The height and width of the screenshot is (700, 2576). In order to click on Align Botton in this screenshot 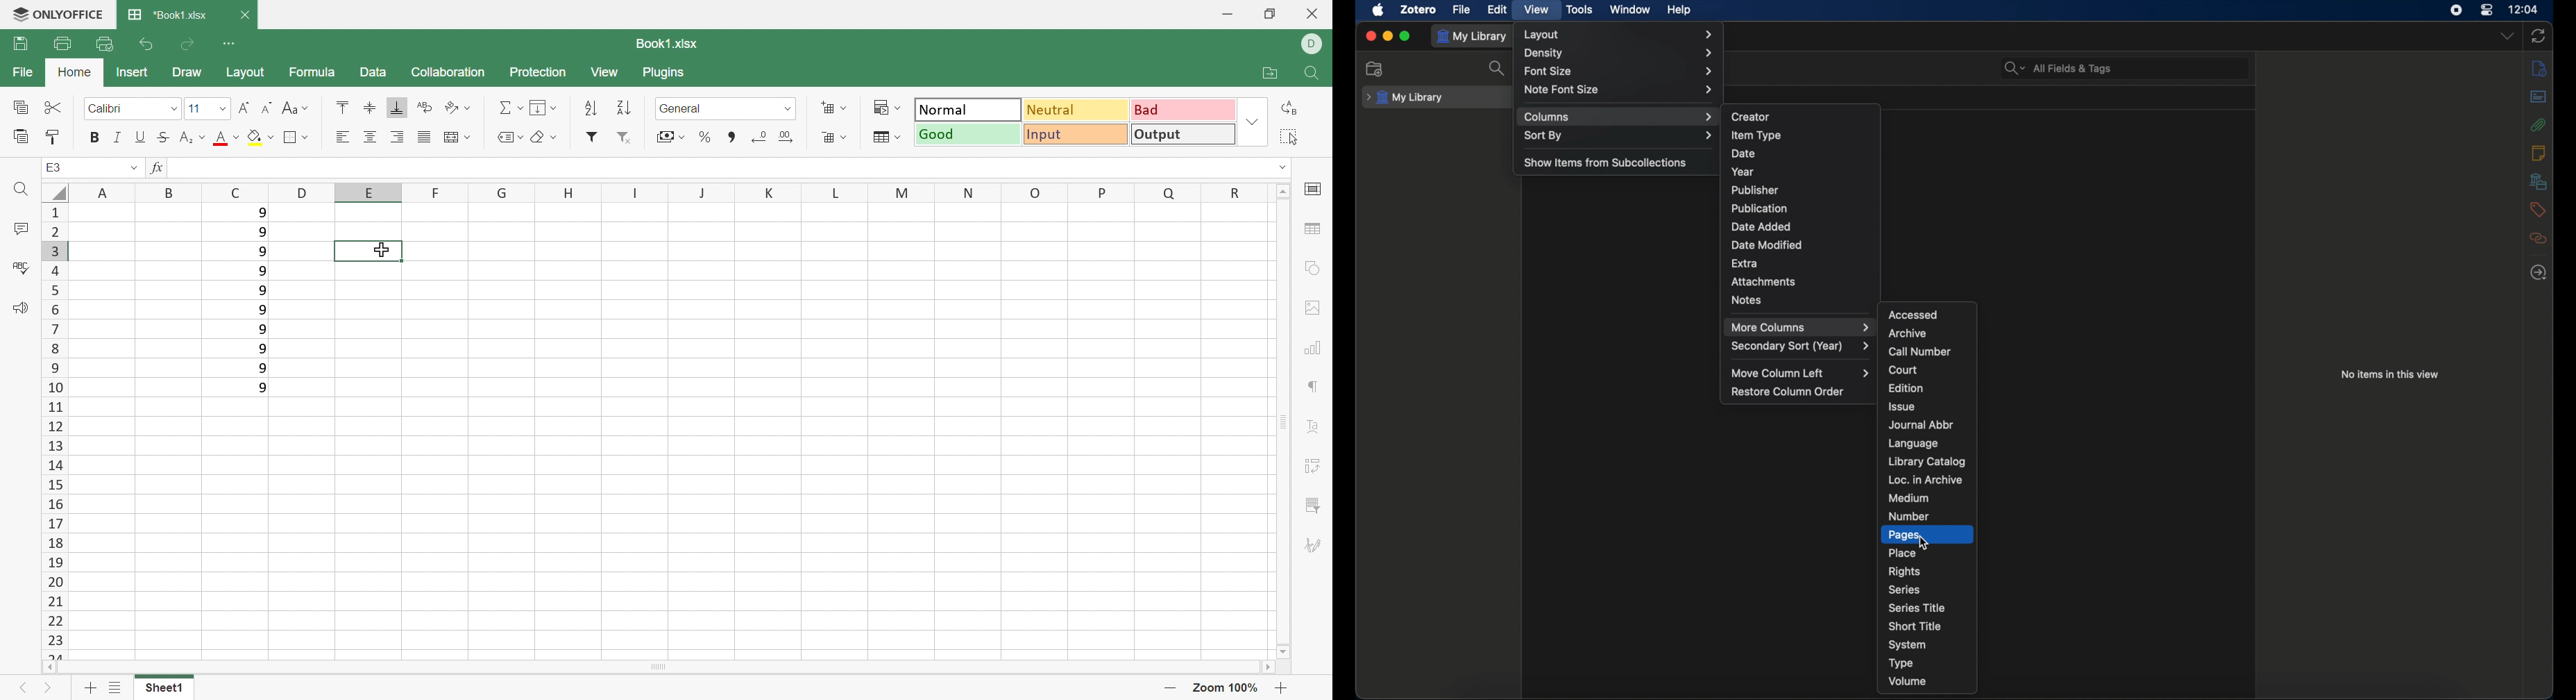, I will do `click(396, 108)`.